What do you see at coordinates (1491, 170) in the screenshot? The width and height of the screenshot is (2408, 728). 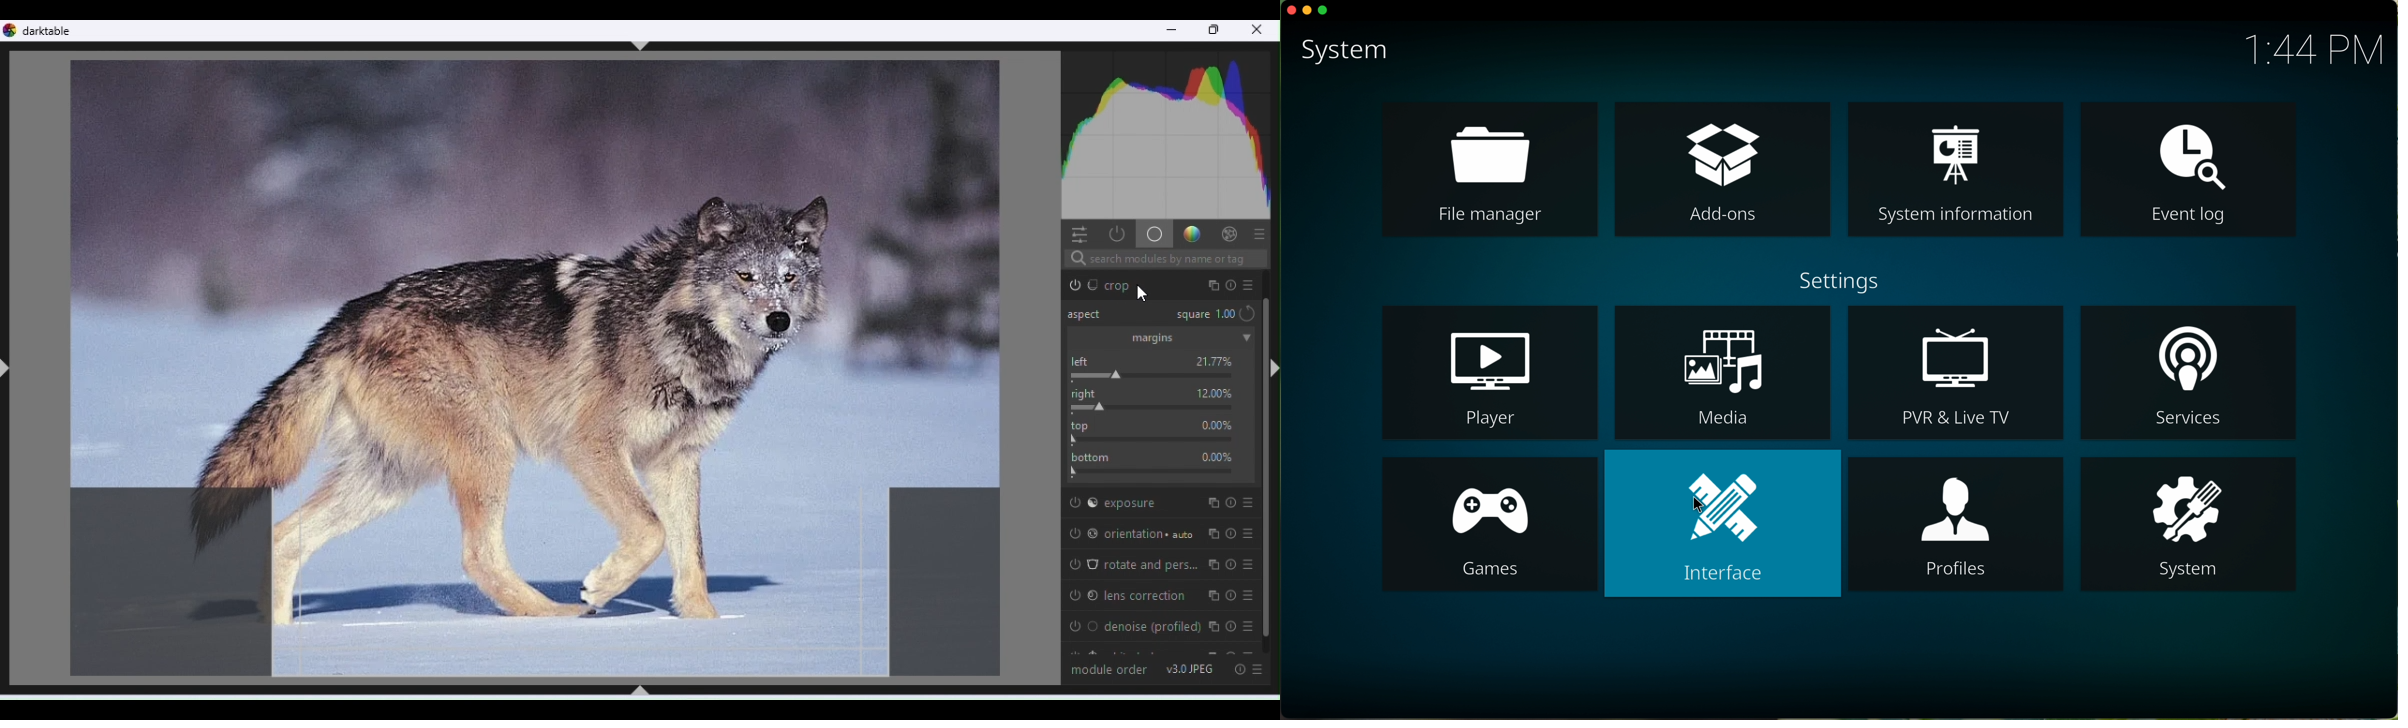 I see `file manager` at bounding box center [1491, 170].